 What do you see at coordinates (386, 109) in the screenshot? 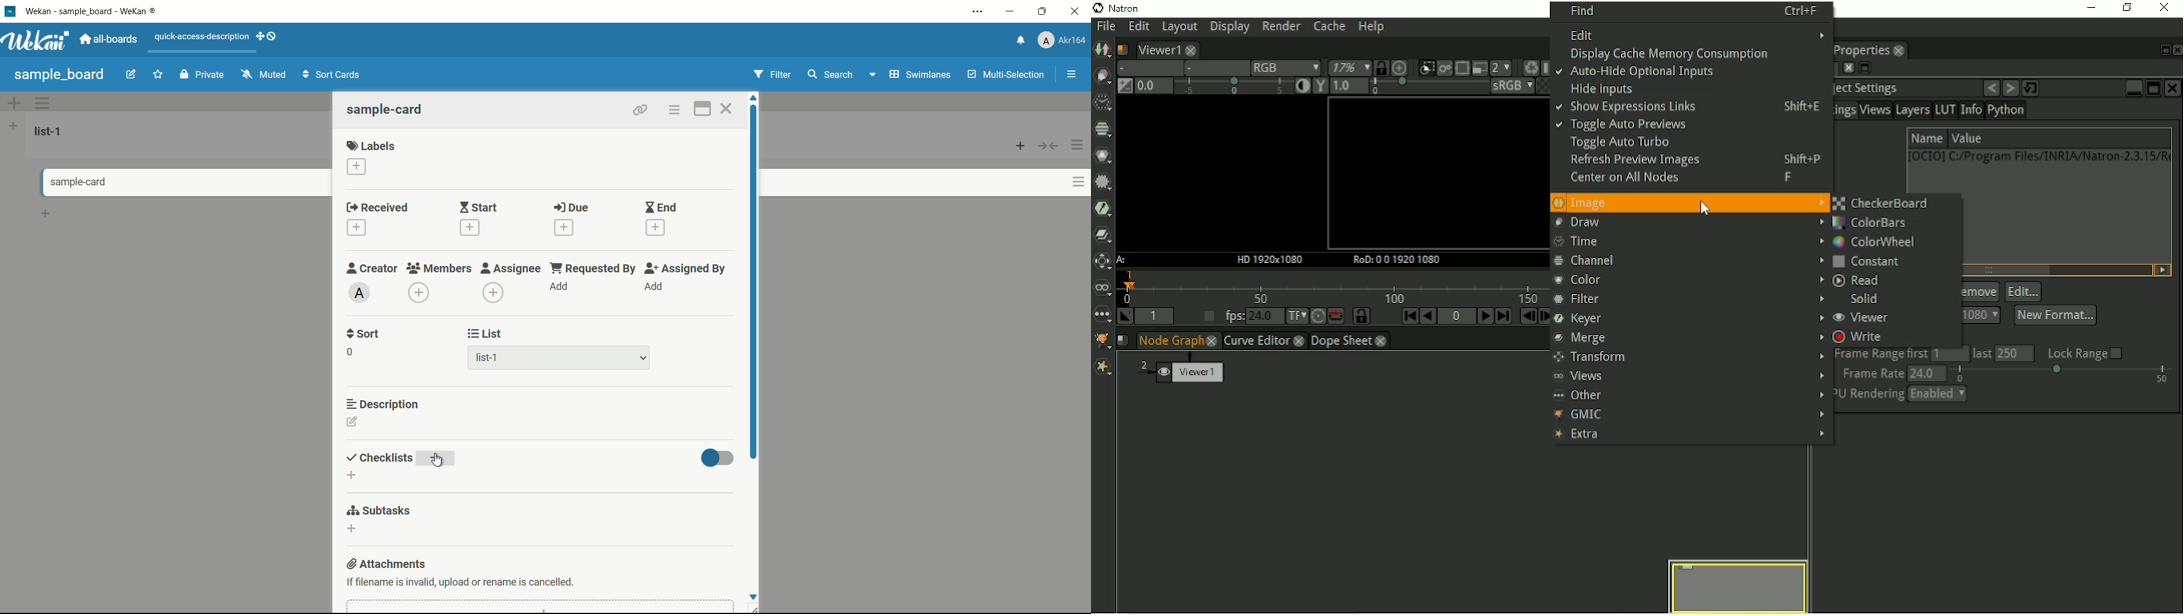
I see `card name` at bounding box center [386, 109].